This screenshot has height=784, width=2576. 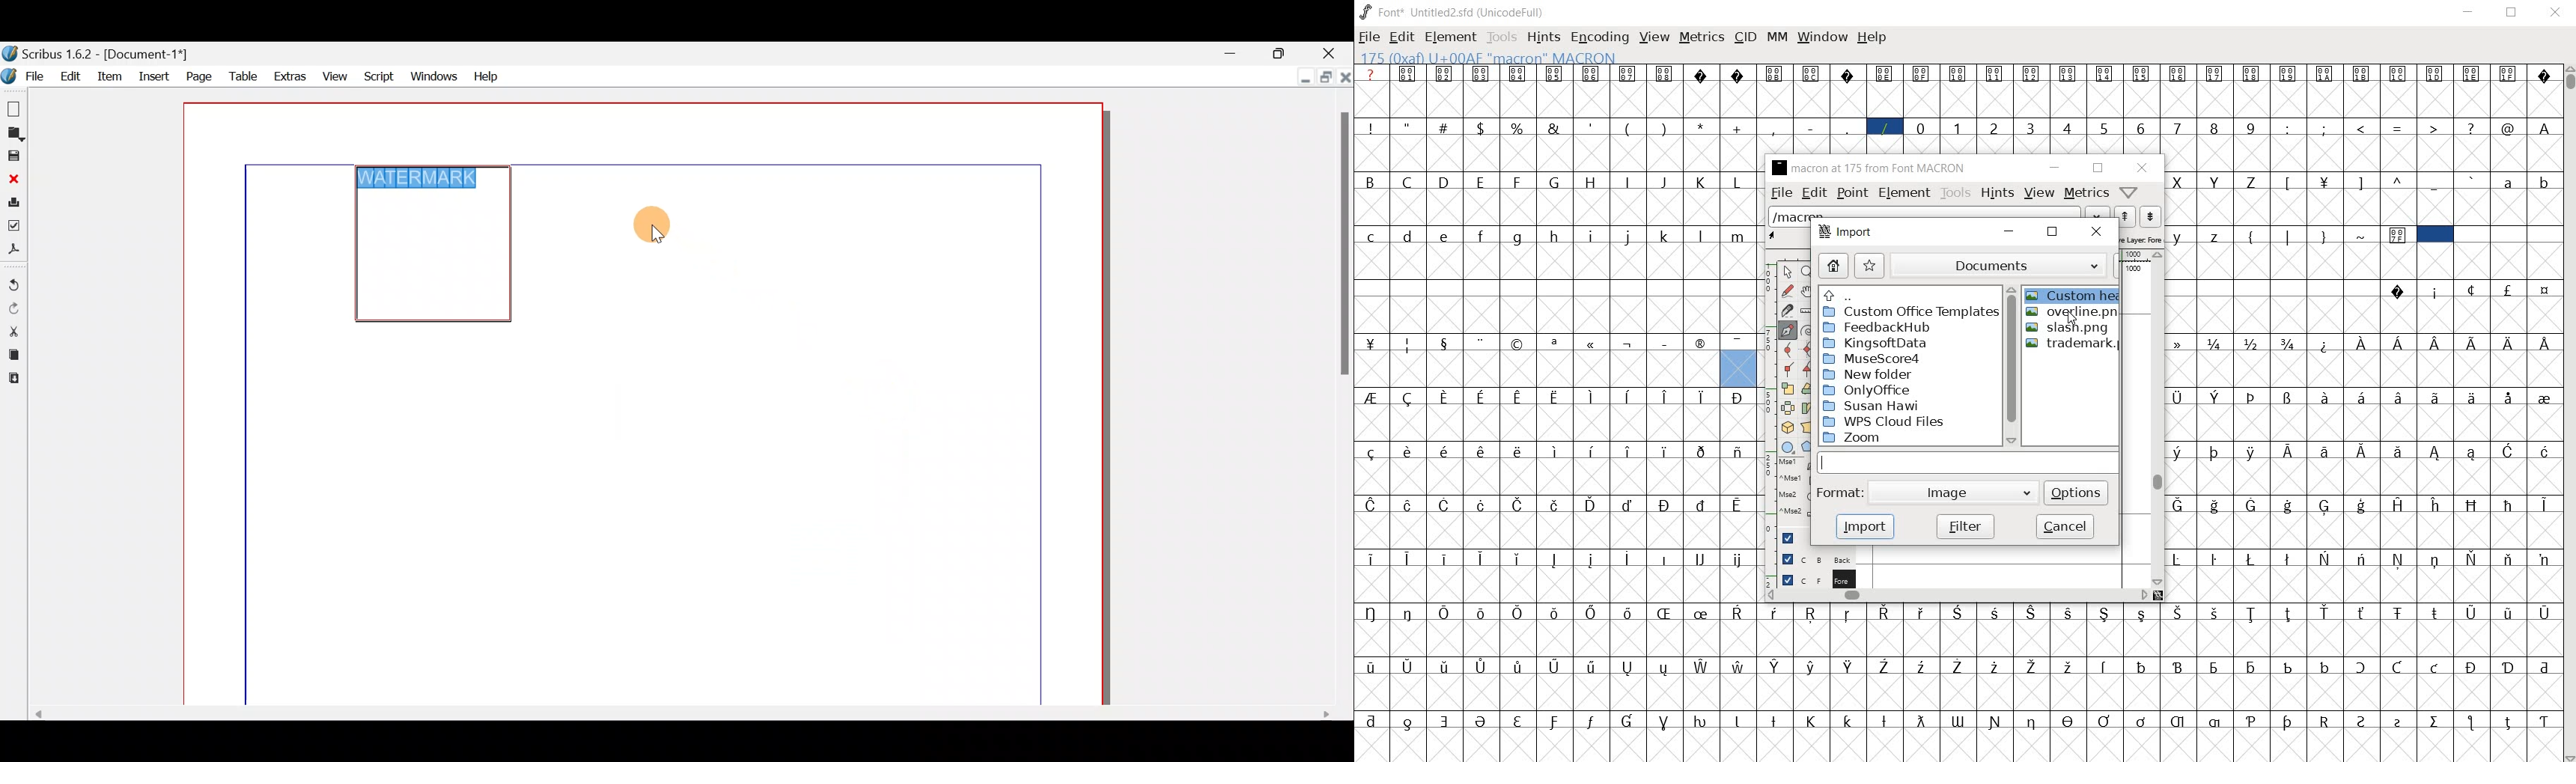 What do you see at coordinates (1818, 579) in the screenshot?
I see `foreground layer` at bounding box center [1818, 579].